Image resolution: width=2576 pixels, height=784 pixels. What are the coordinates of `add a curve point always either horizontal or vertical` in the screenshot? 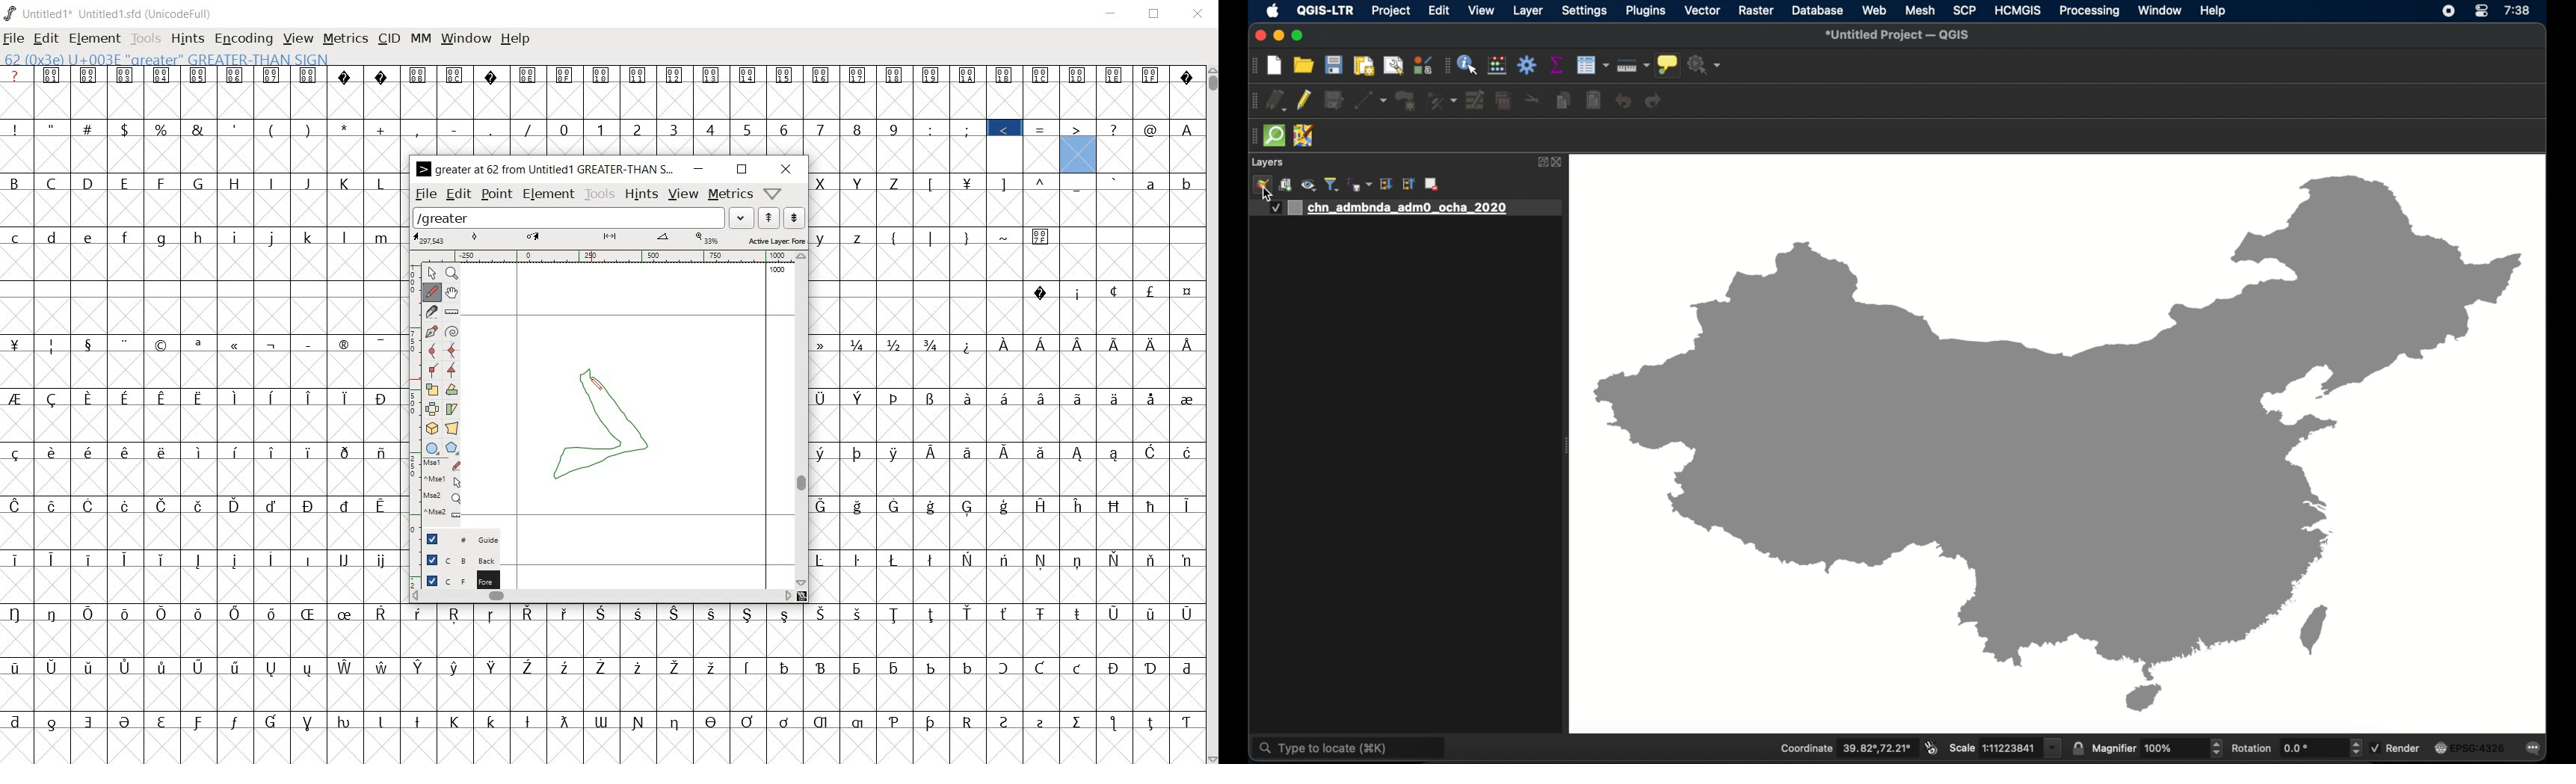 It's located at (455, 349).